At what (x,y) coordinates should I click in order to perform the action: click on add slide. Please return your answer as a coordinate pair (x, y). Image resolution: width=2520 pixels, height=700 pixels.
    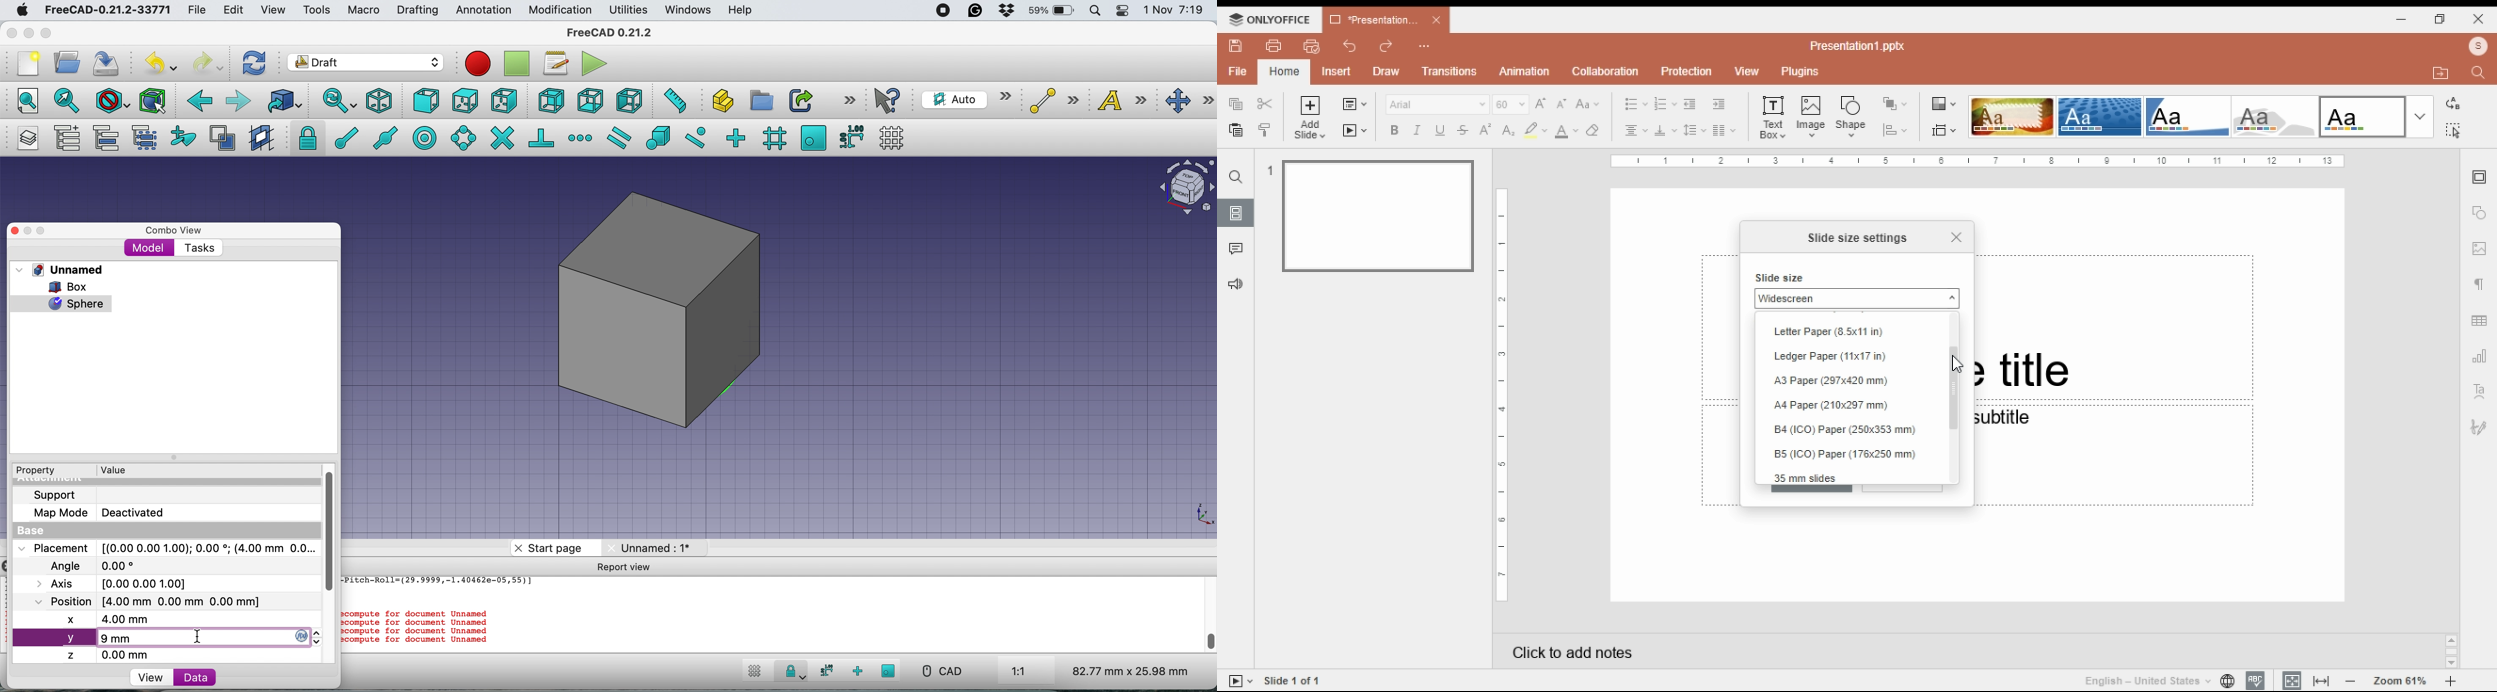
    Looking at the image, I should click on (1312, 118).